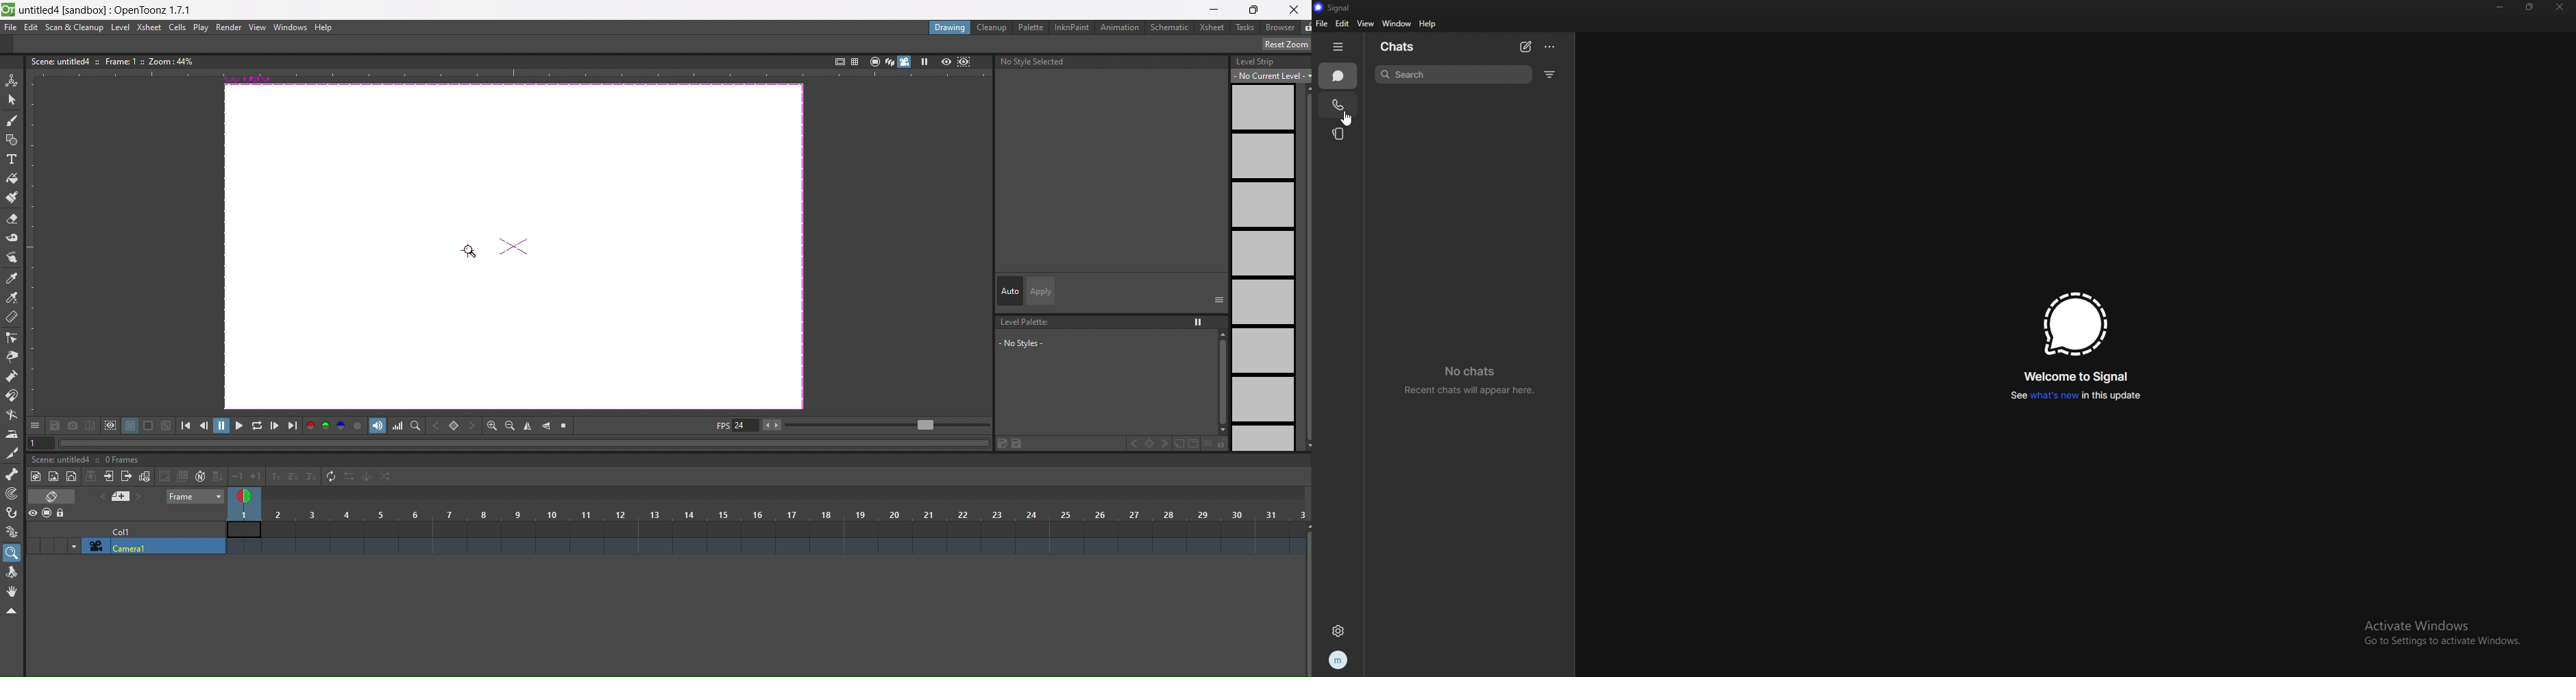 The width and height of the screenshot is (2576, 700). I want to click on scan&cleanup, so click(75, 28).